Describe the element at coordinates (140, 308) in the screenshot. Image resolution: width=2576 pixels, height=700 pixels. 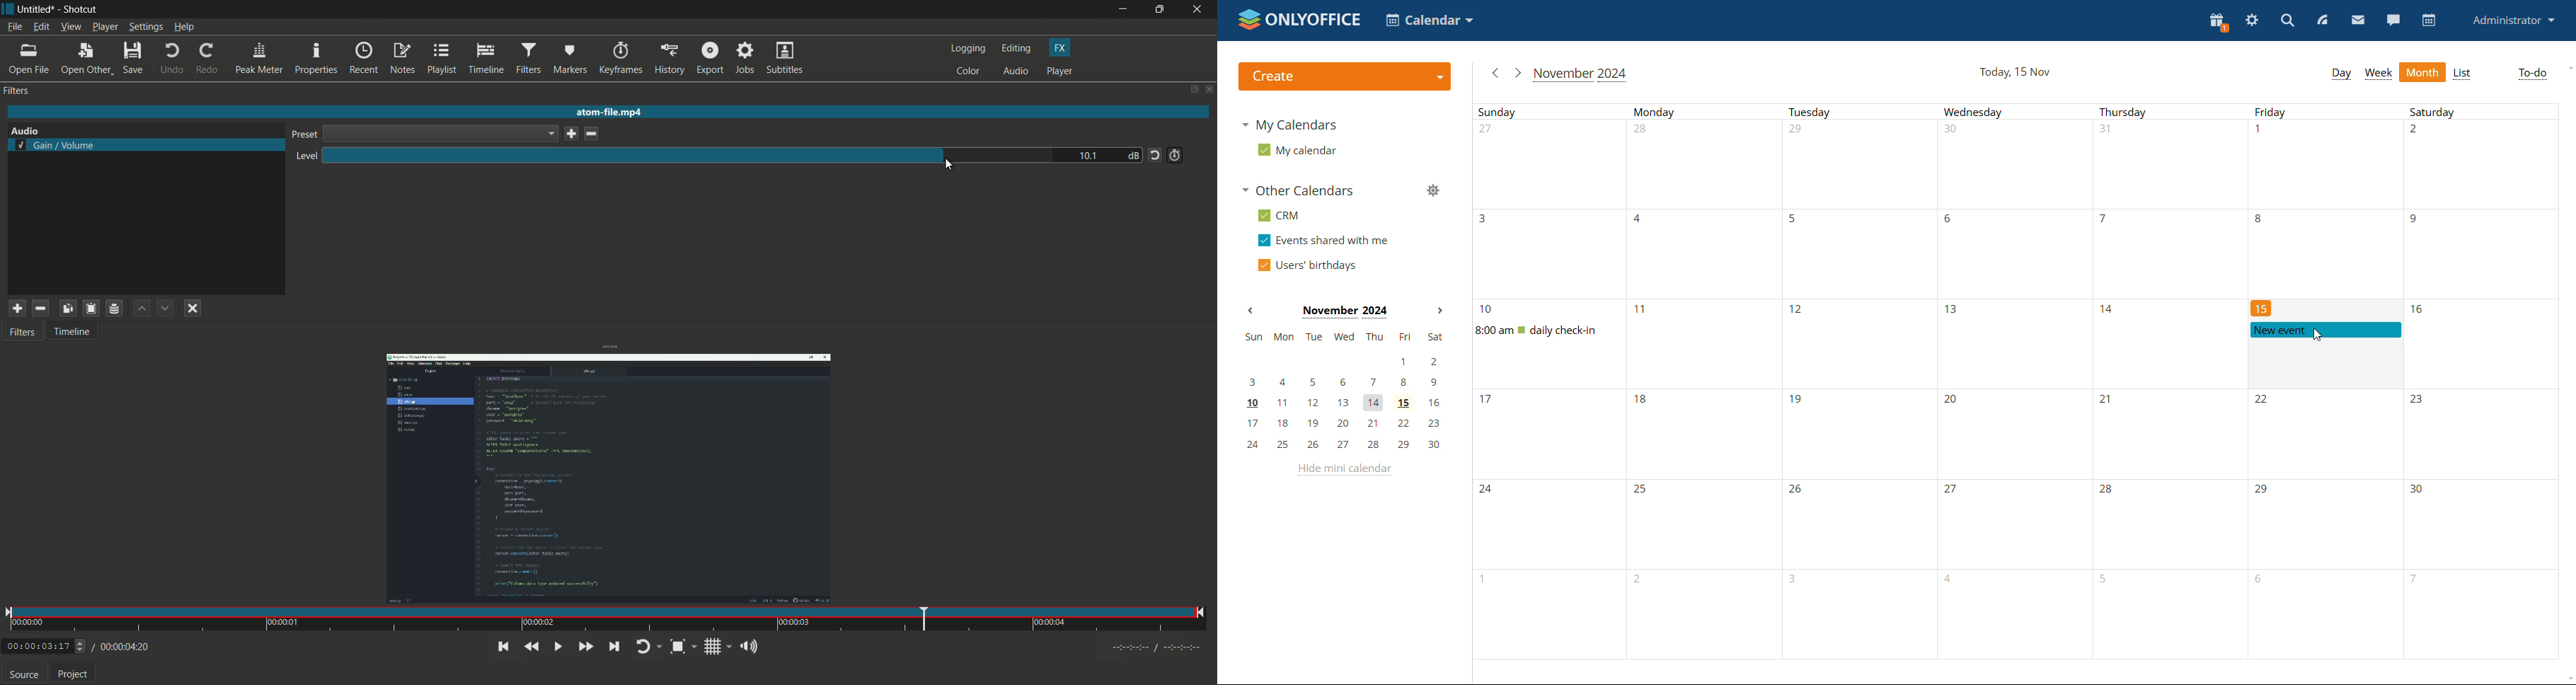
I see `move filter up` at that location.